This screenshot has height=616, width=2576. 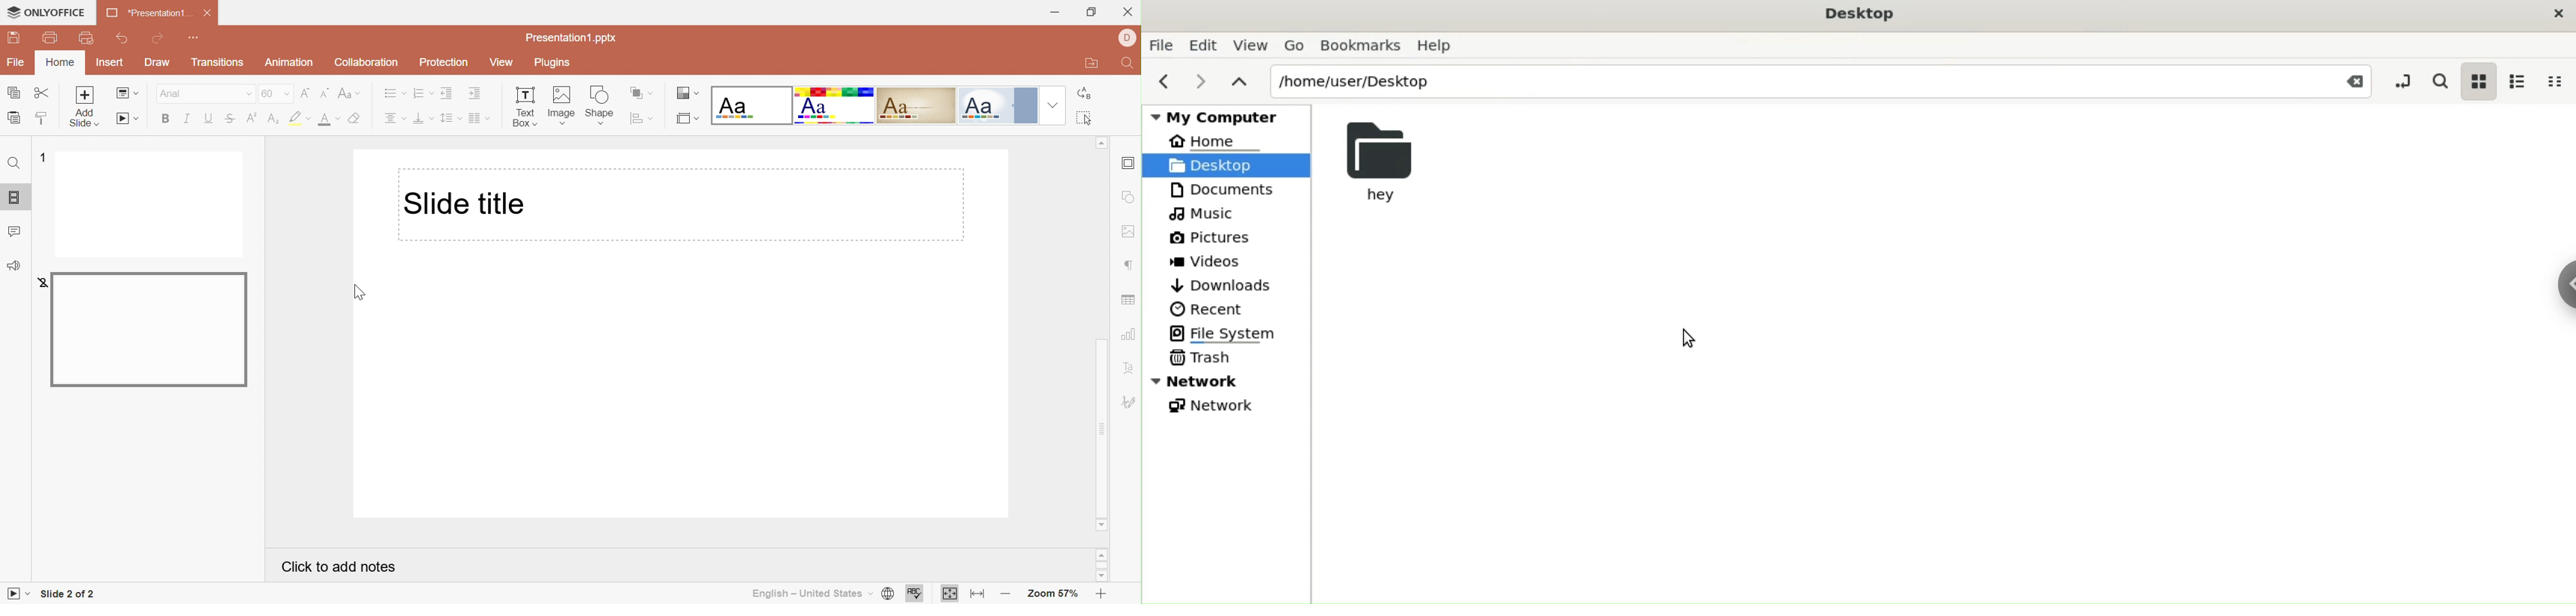 I want to click on Music, so click(x=1205, y=213).